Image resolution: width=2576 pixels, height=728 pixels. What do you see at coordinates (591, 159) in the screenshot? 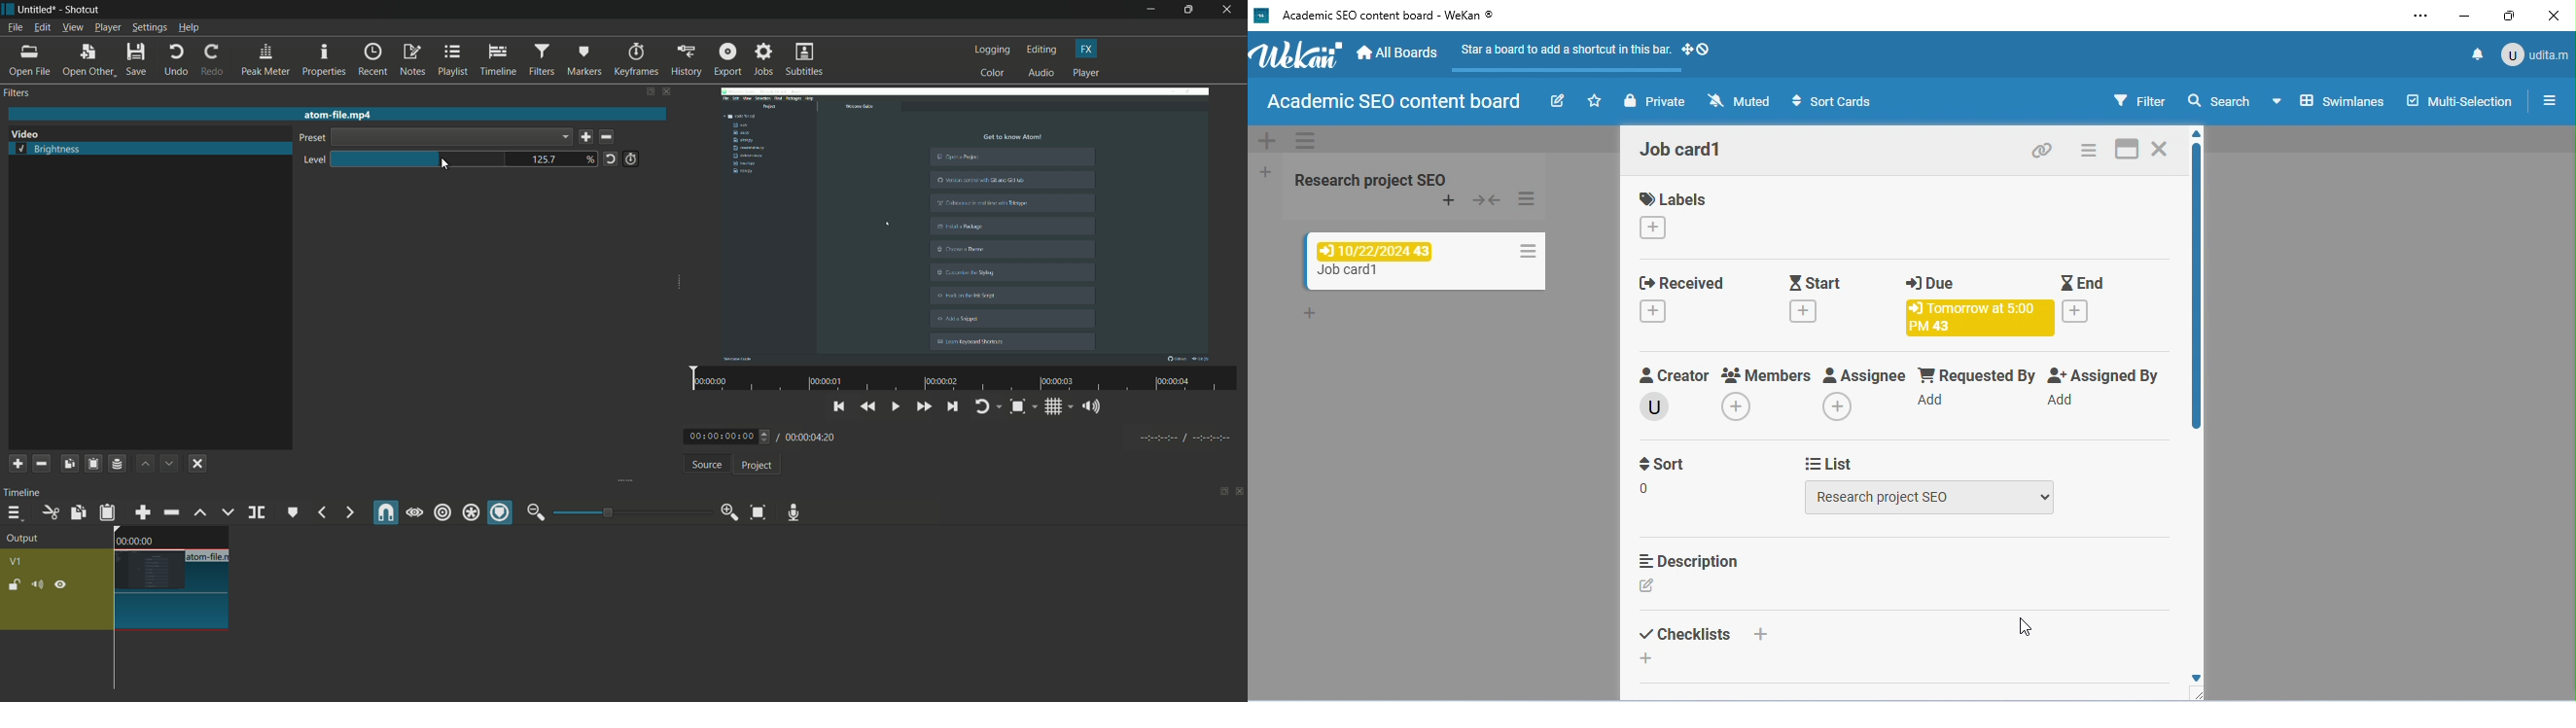
I see `%` at bounding box center [591, 159].